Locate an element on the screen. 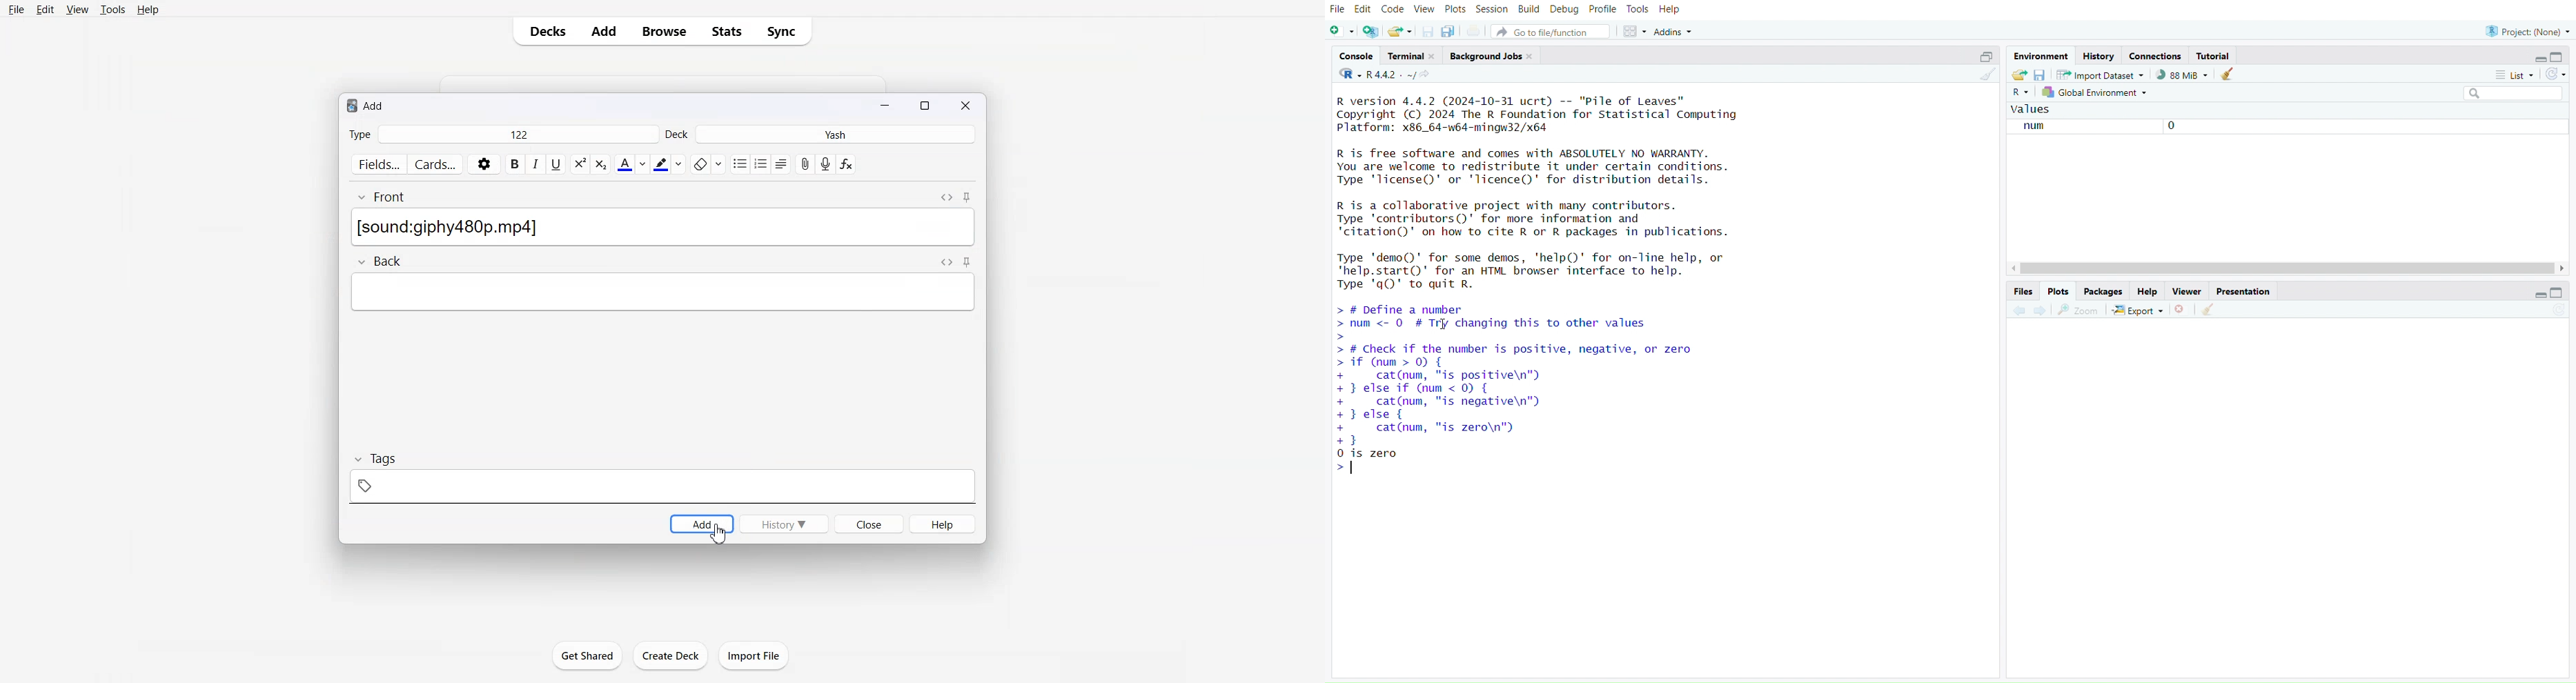 The width and height of the screenshot is (2576, 700). Toggle HTML Editor is located at coordinates (947, 263).